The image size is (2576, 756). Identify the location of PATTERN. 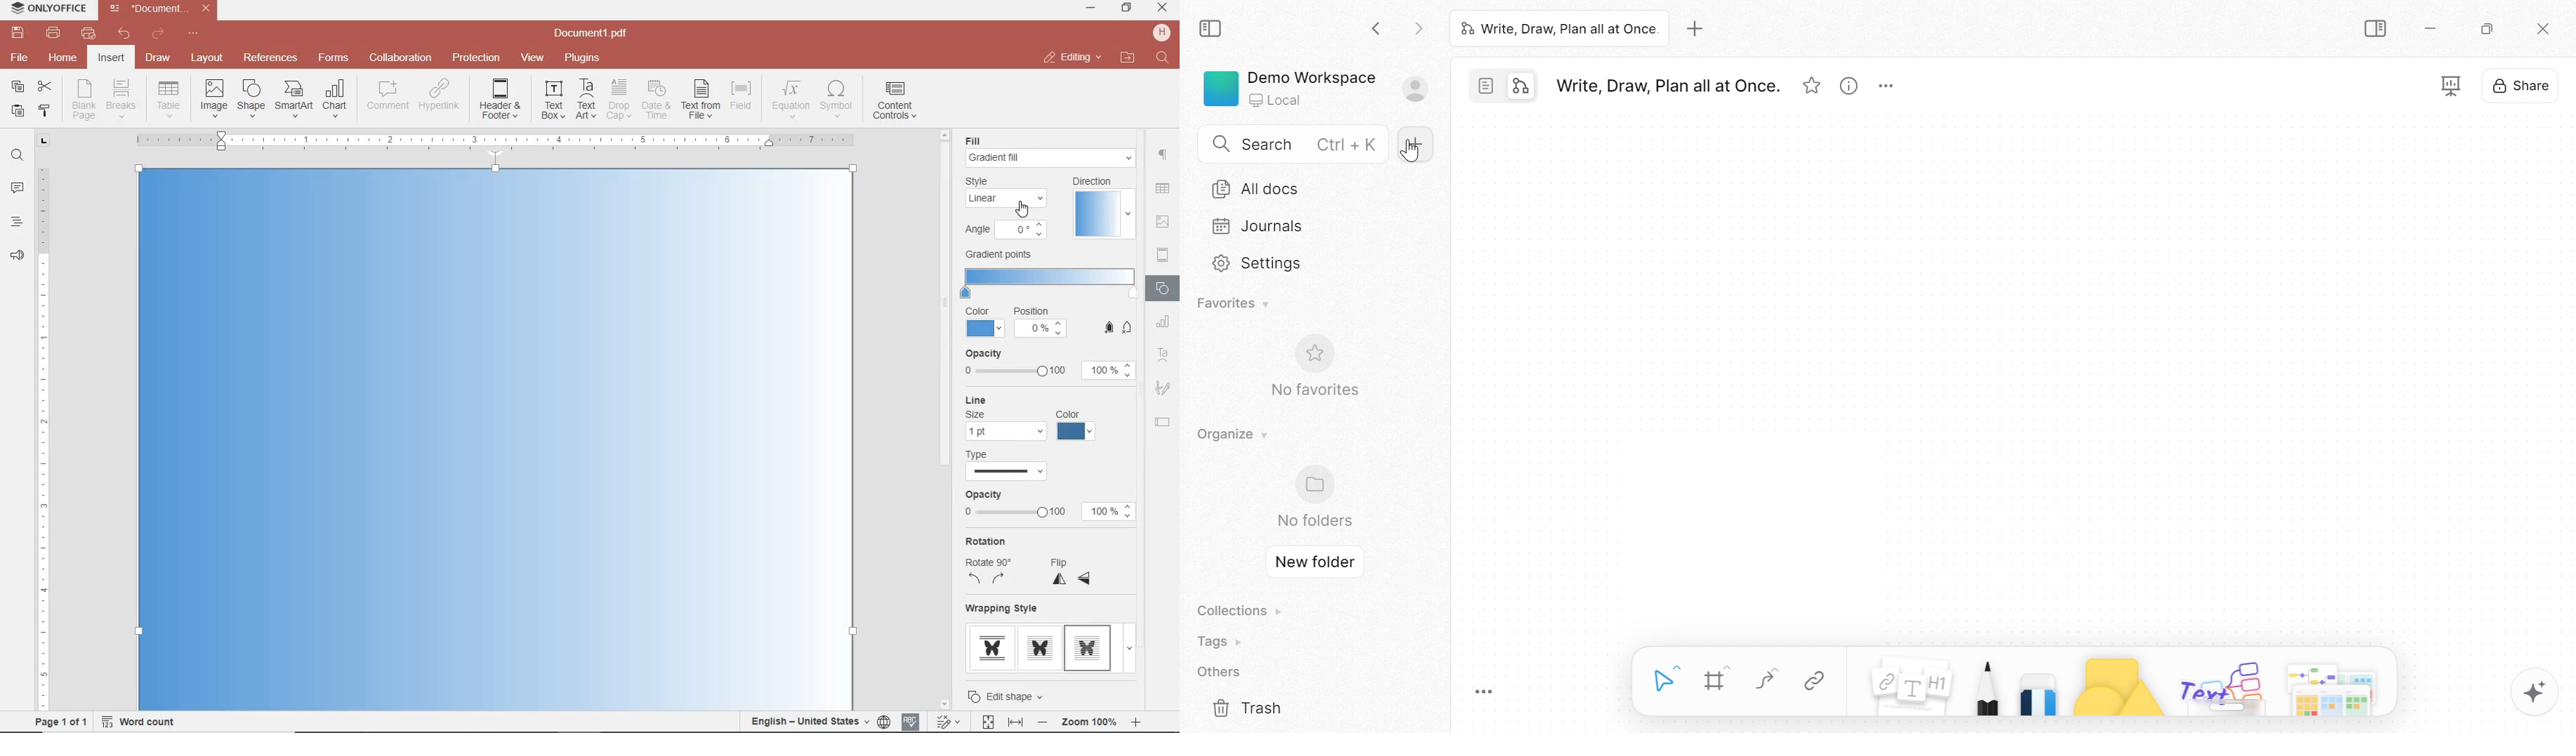
(996, 253).